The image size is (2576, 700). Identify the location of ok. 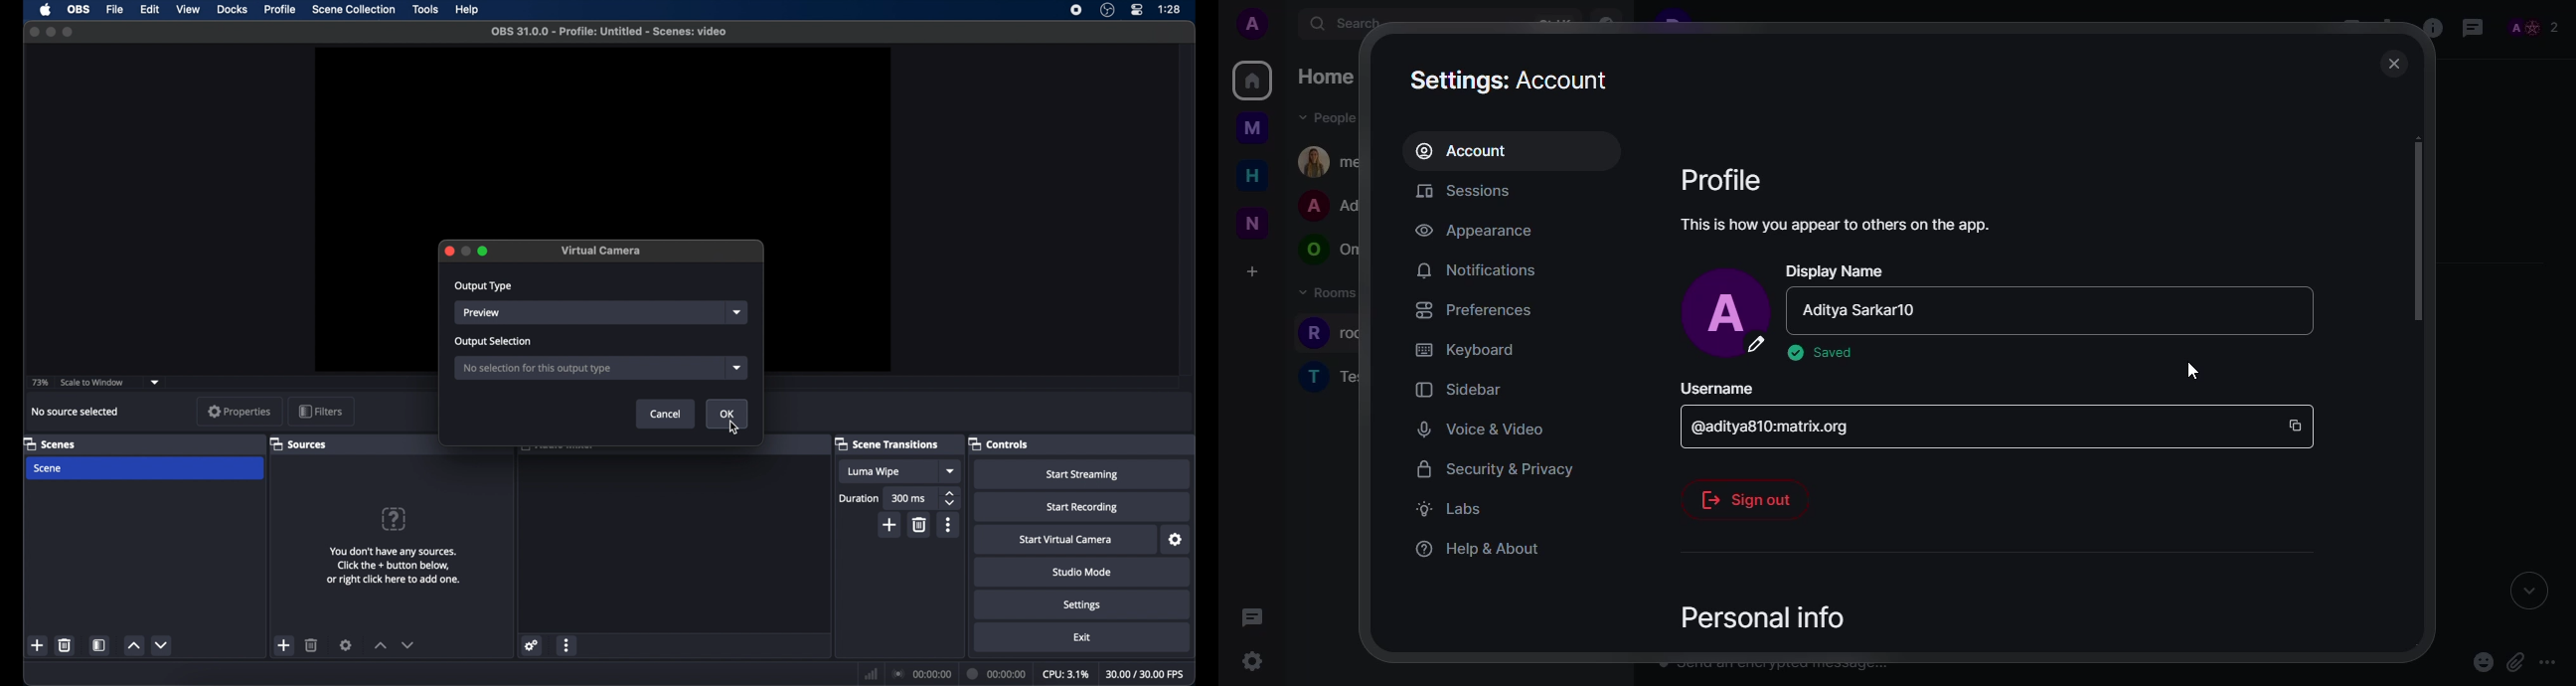
(727, 414).